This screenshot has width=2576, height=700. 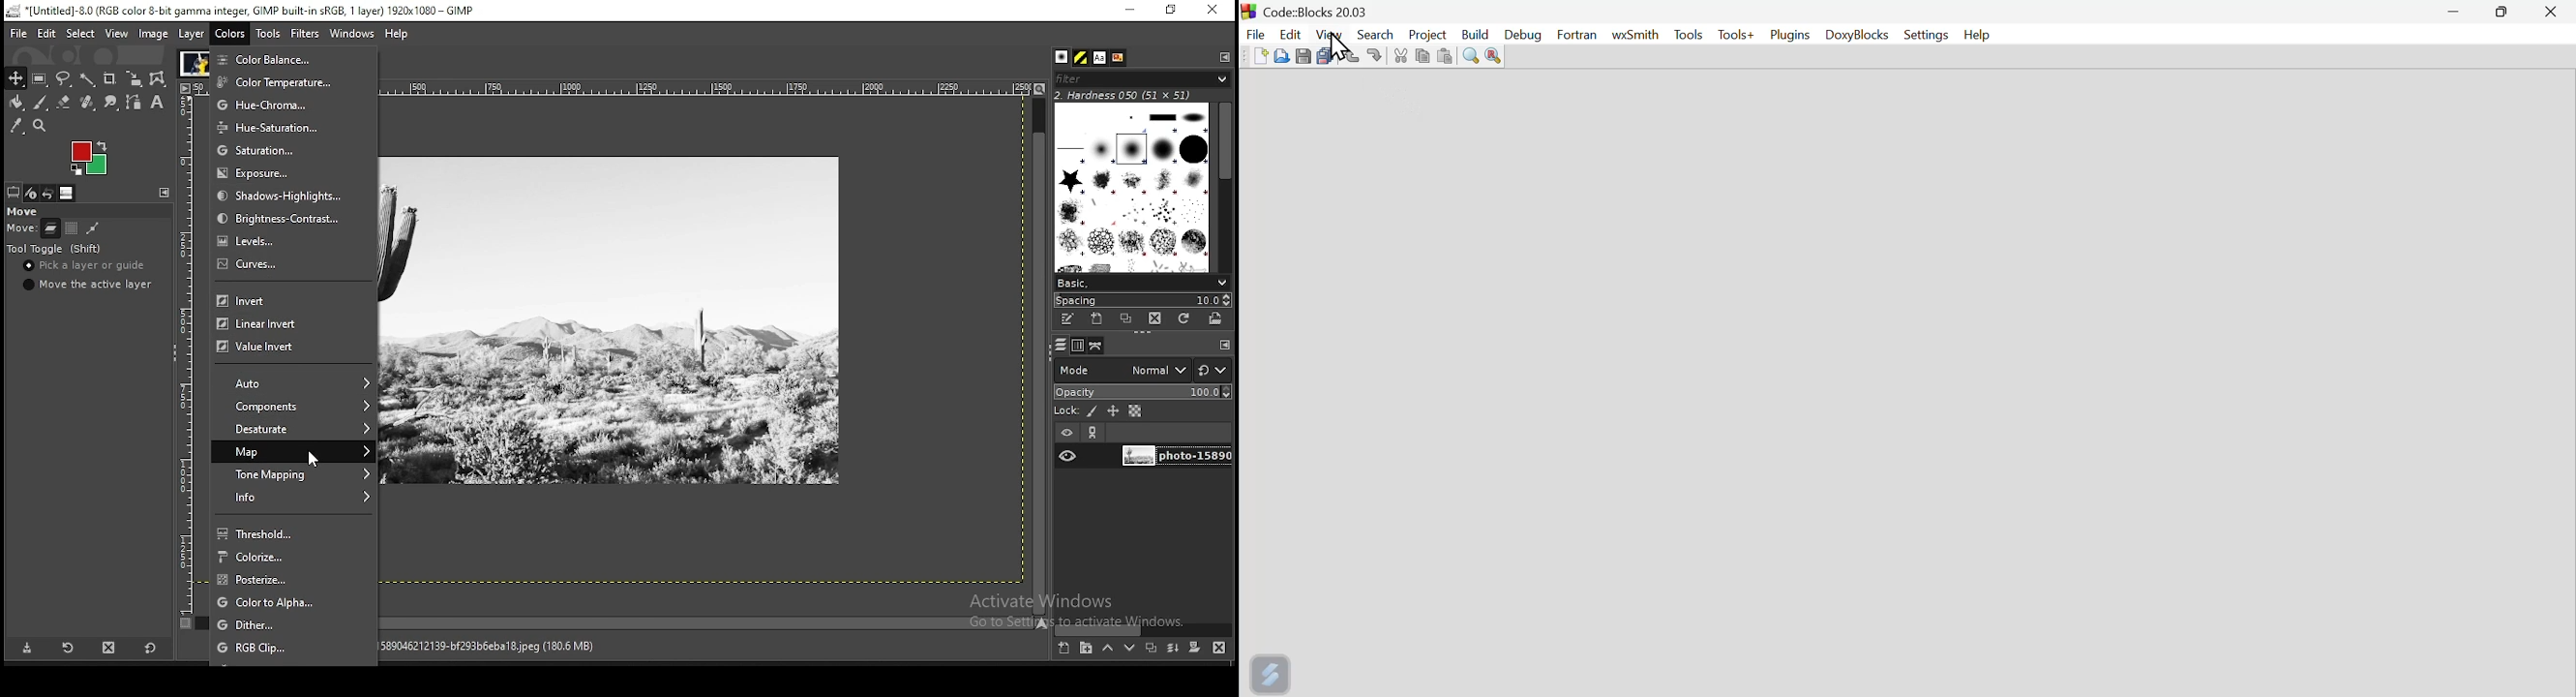 I want to click on tool selection, so click(x=14, y=192).